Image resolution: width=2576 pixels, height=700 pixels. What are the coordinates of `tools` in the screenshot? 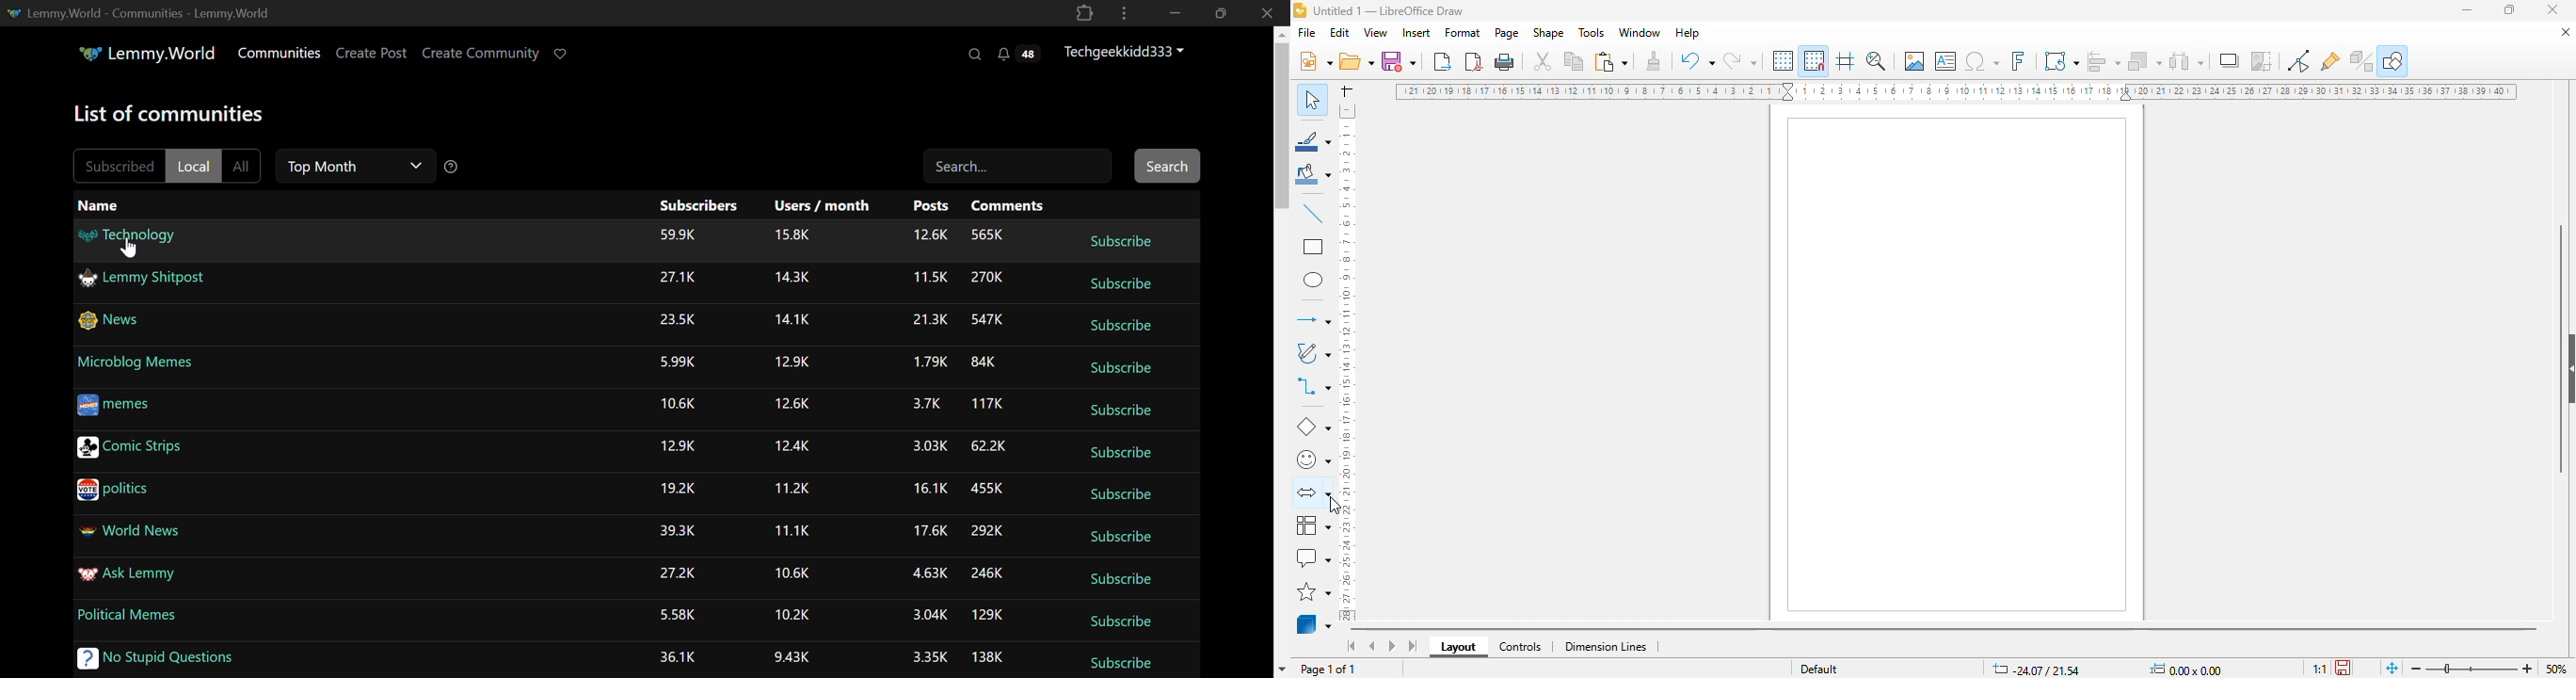 It's located at (1591, 32).